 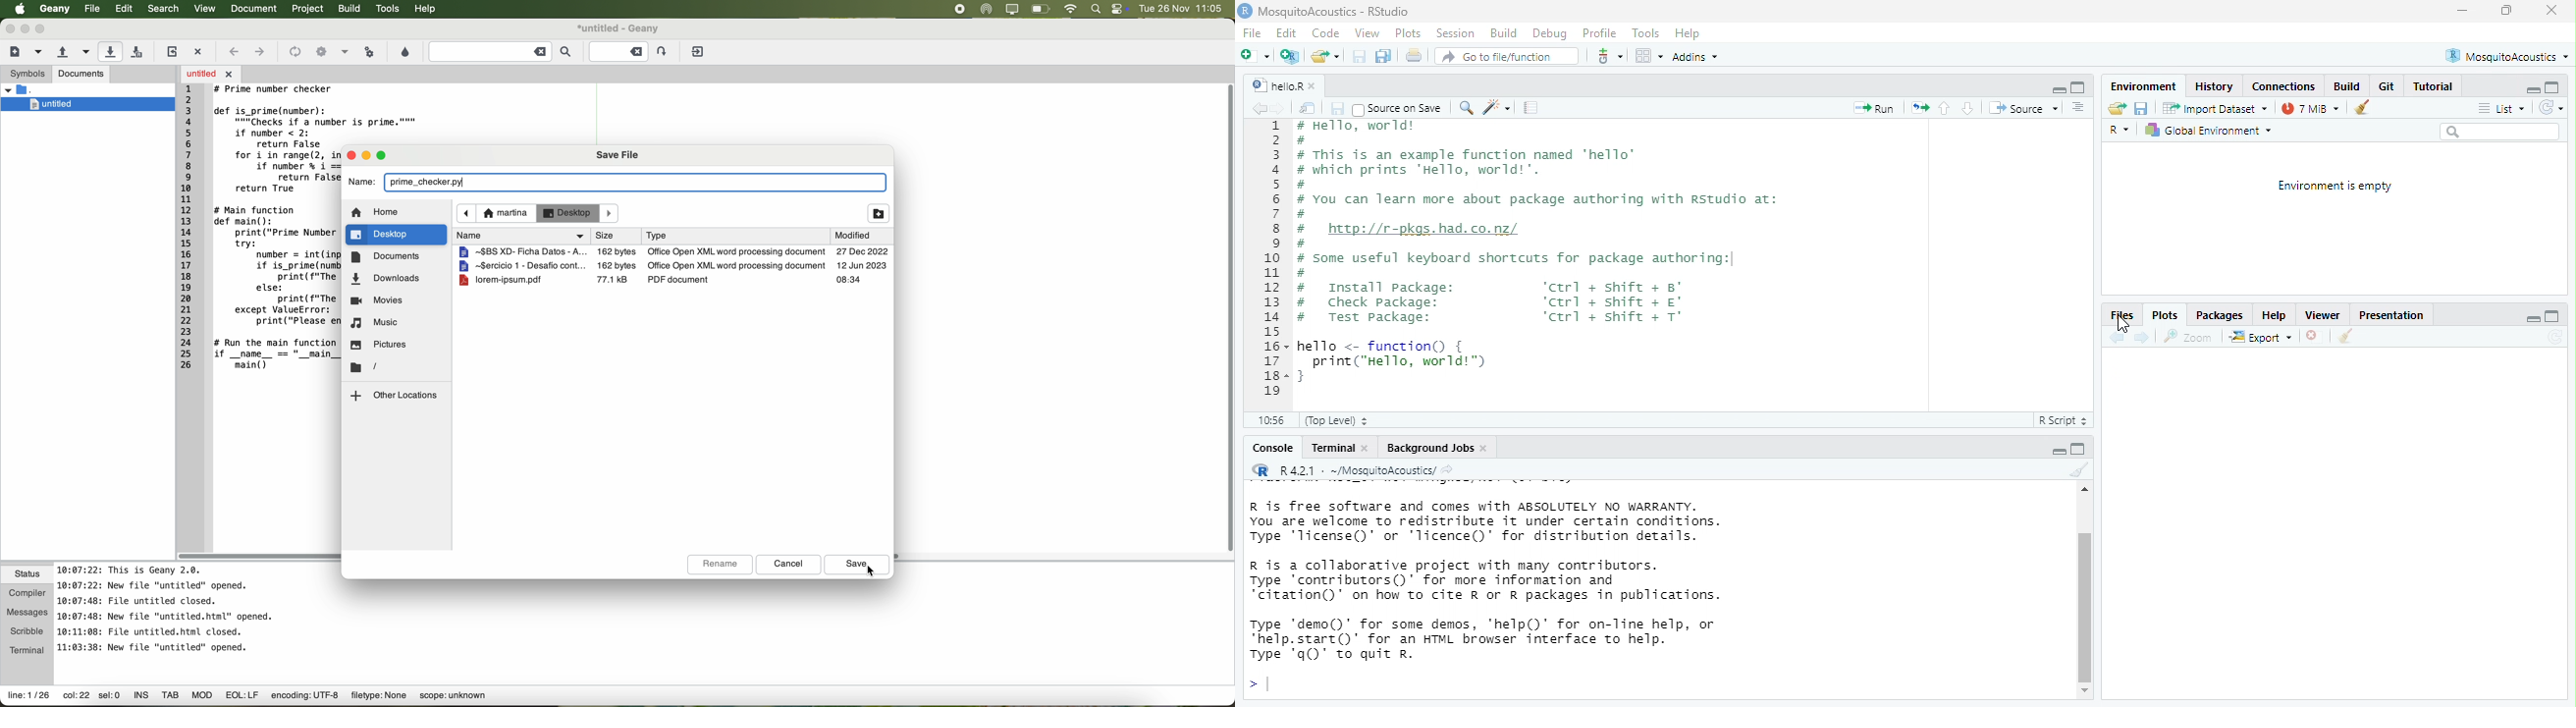 I want to click on close, so click(x=1317, y=83).